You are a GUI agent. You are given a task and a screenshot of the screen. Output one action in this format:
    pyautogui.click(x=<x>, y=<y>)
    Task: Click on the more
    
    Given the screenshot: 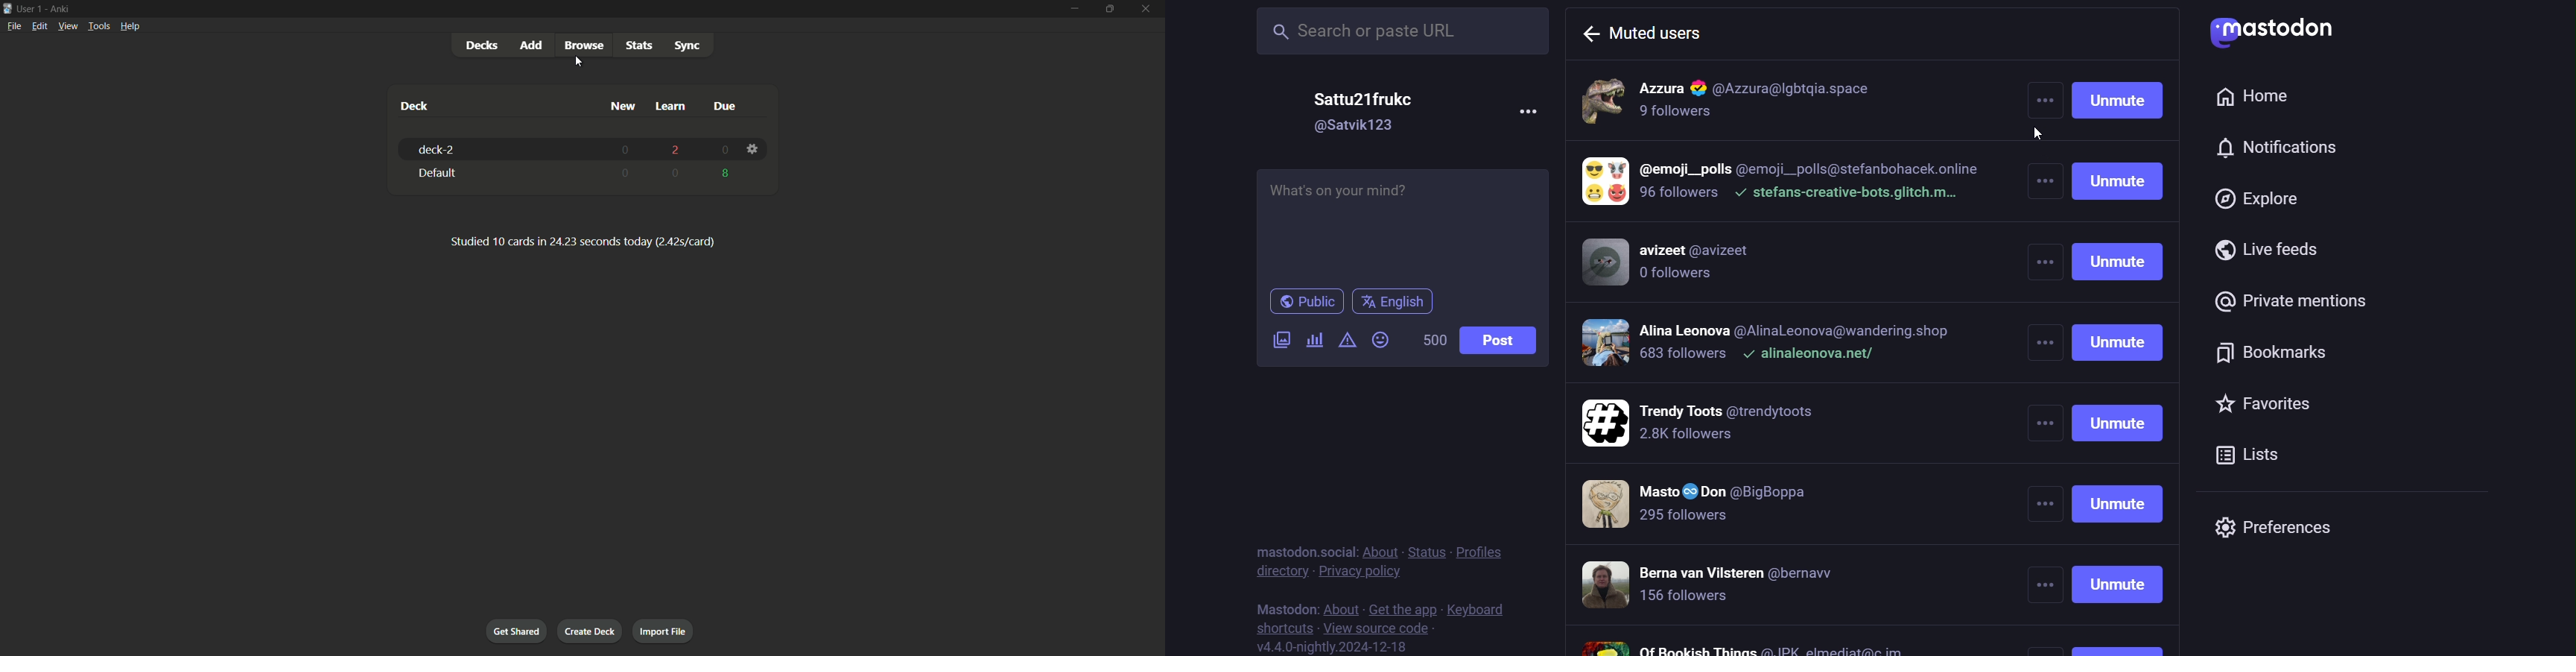 What is the action you would take?
    pyautogui.click(x=1531, y=113)
    